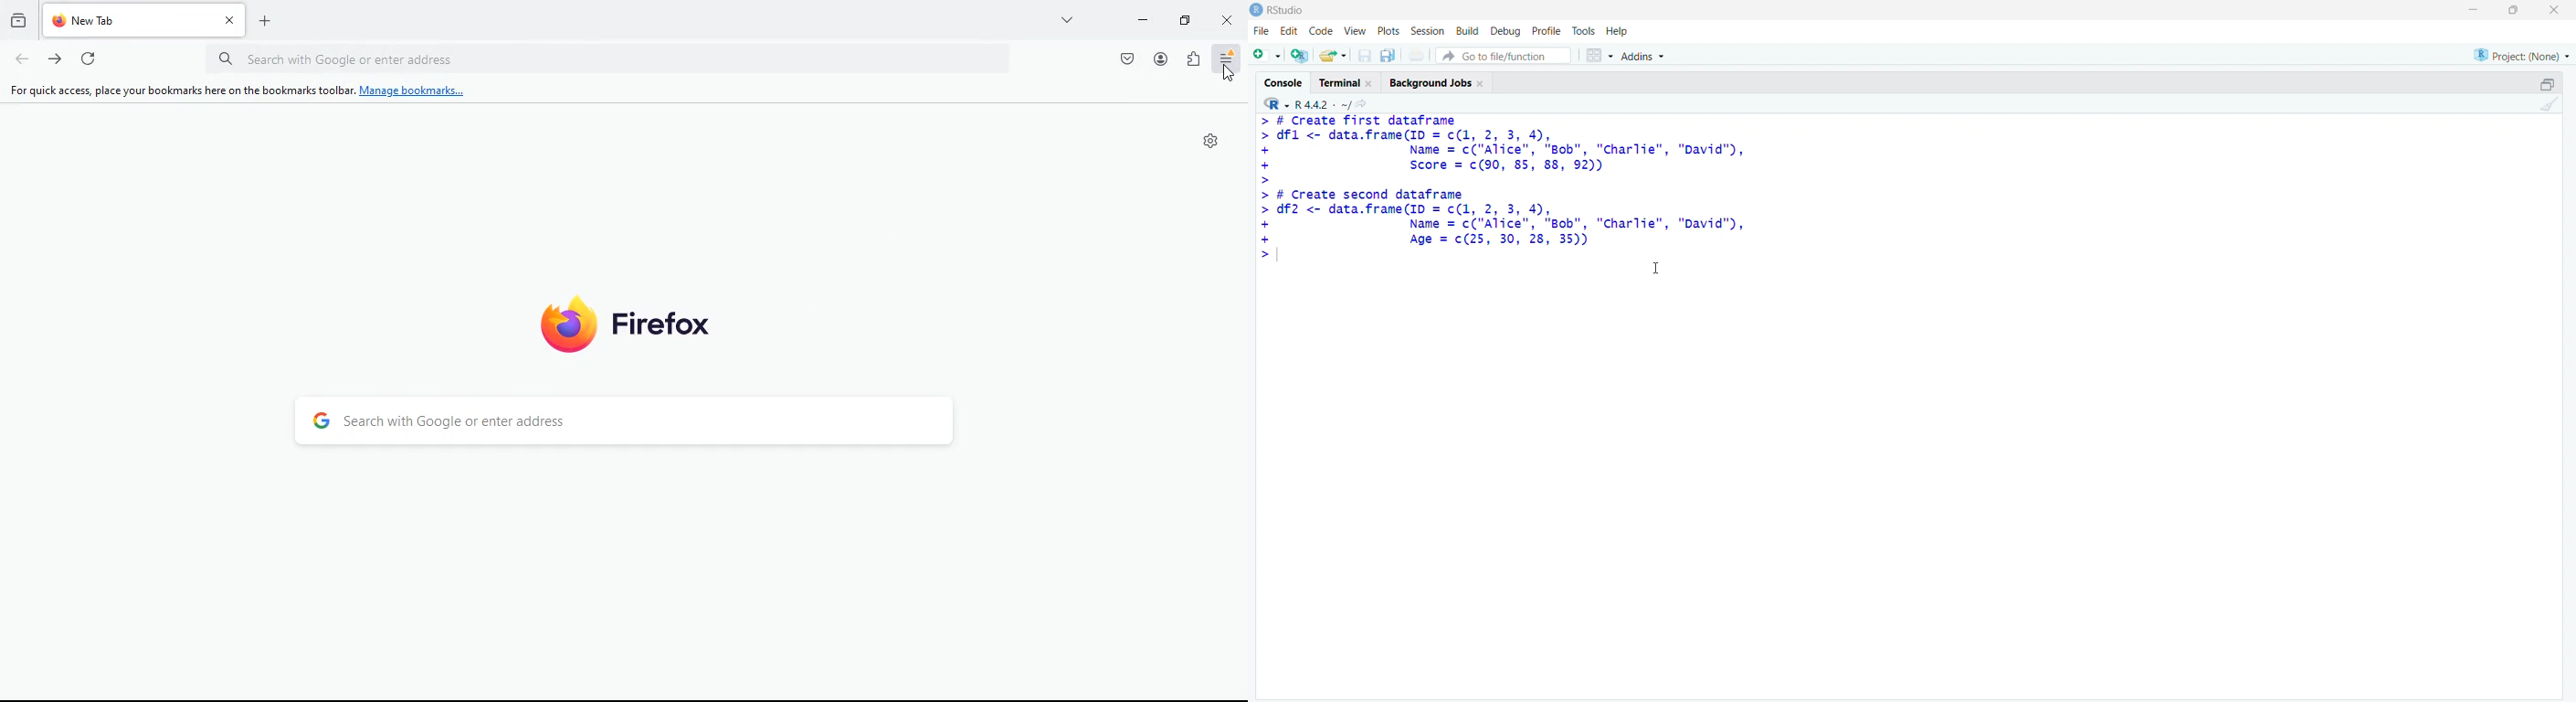  I want to click on add file as, so click(1270, 55).